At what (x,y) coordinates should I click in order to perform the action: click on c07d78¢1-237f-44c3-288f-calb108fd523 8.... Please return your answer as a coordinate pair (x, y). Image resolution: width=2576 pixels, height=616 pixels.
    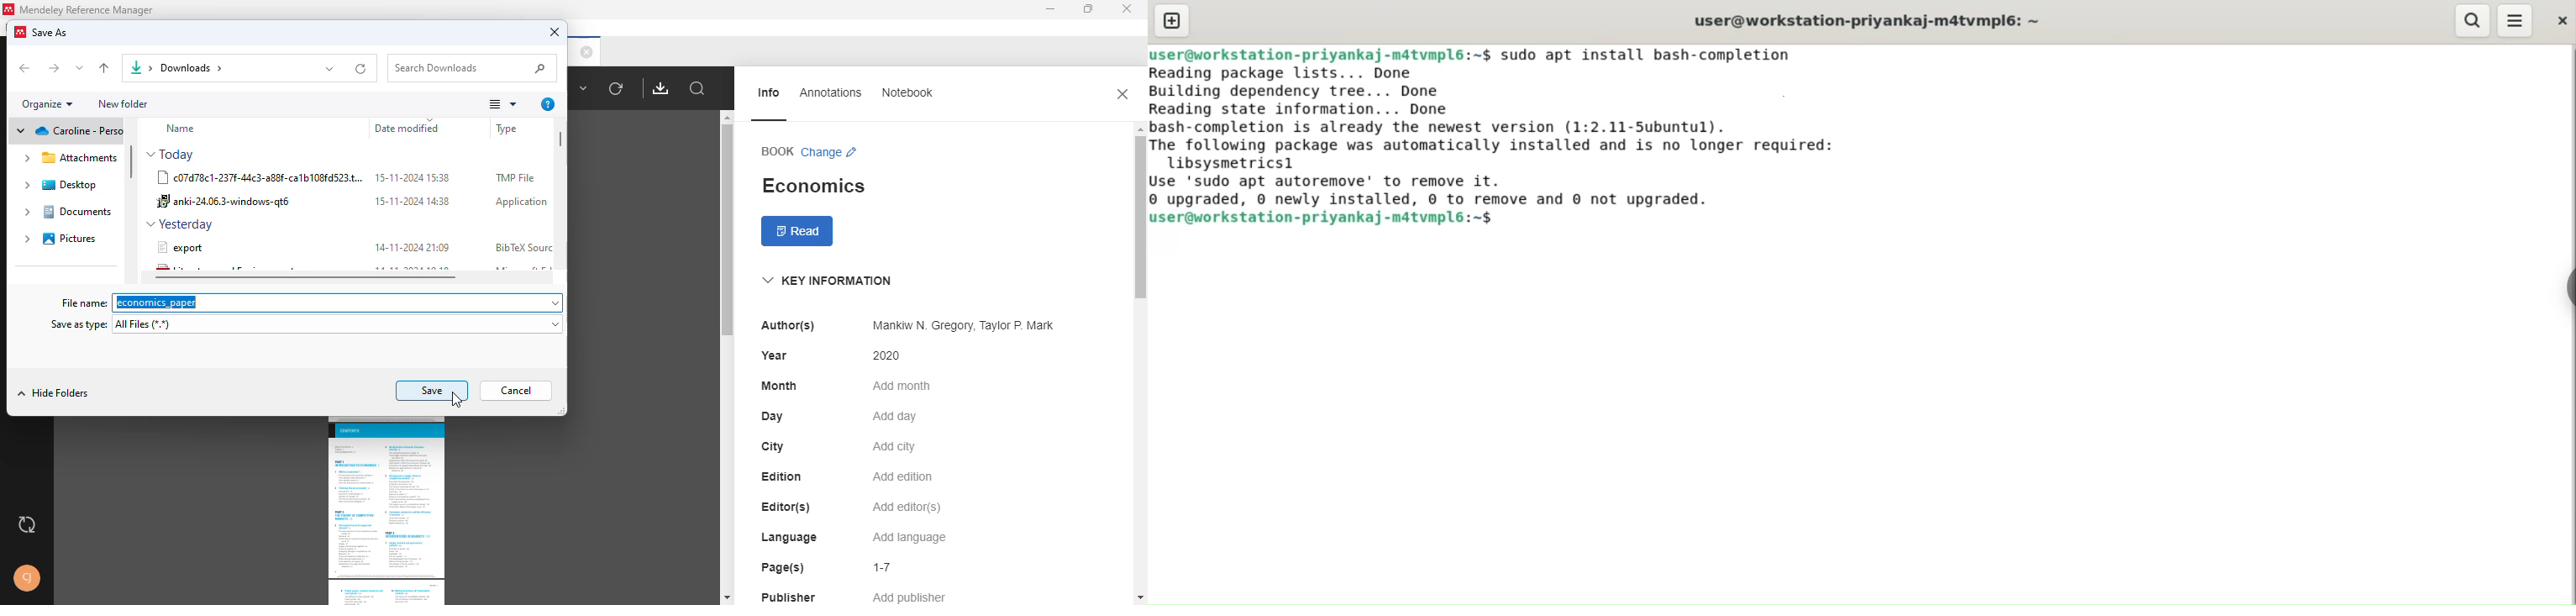
    Looking at the image, I should click on (260, 179).